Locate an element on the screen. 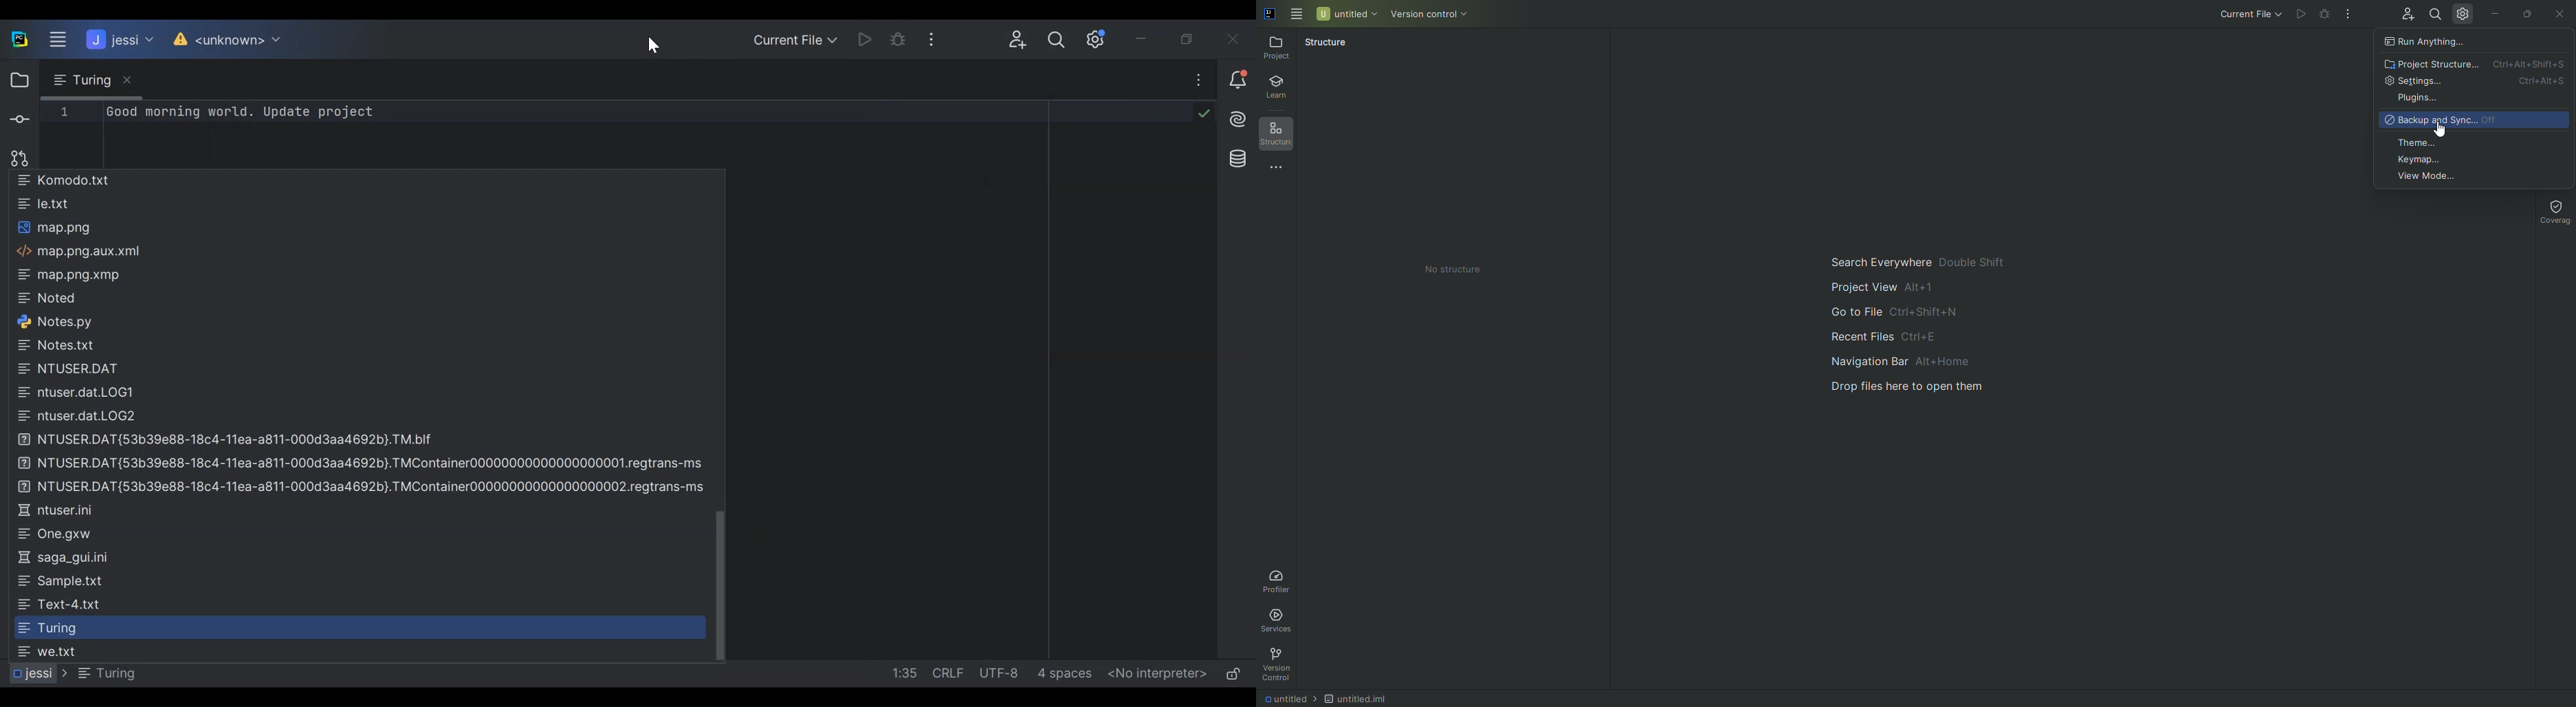 This screenshot has width=2576, height=728. Current File is located at coordinates (796, 39).